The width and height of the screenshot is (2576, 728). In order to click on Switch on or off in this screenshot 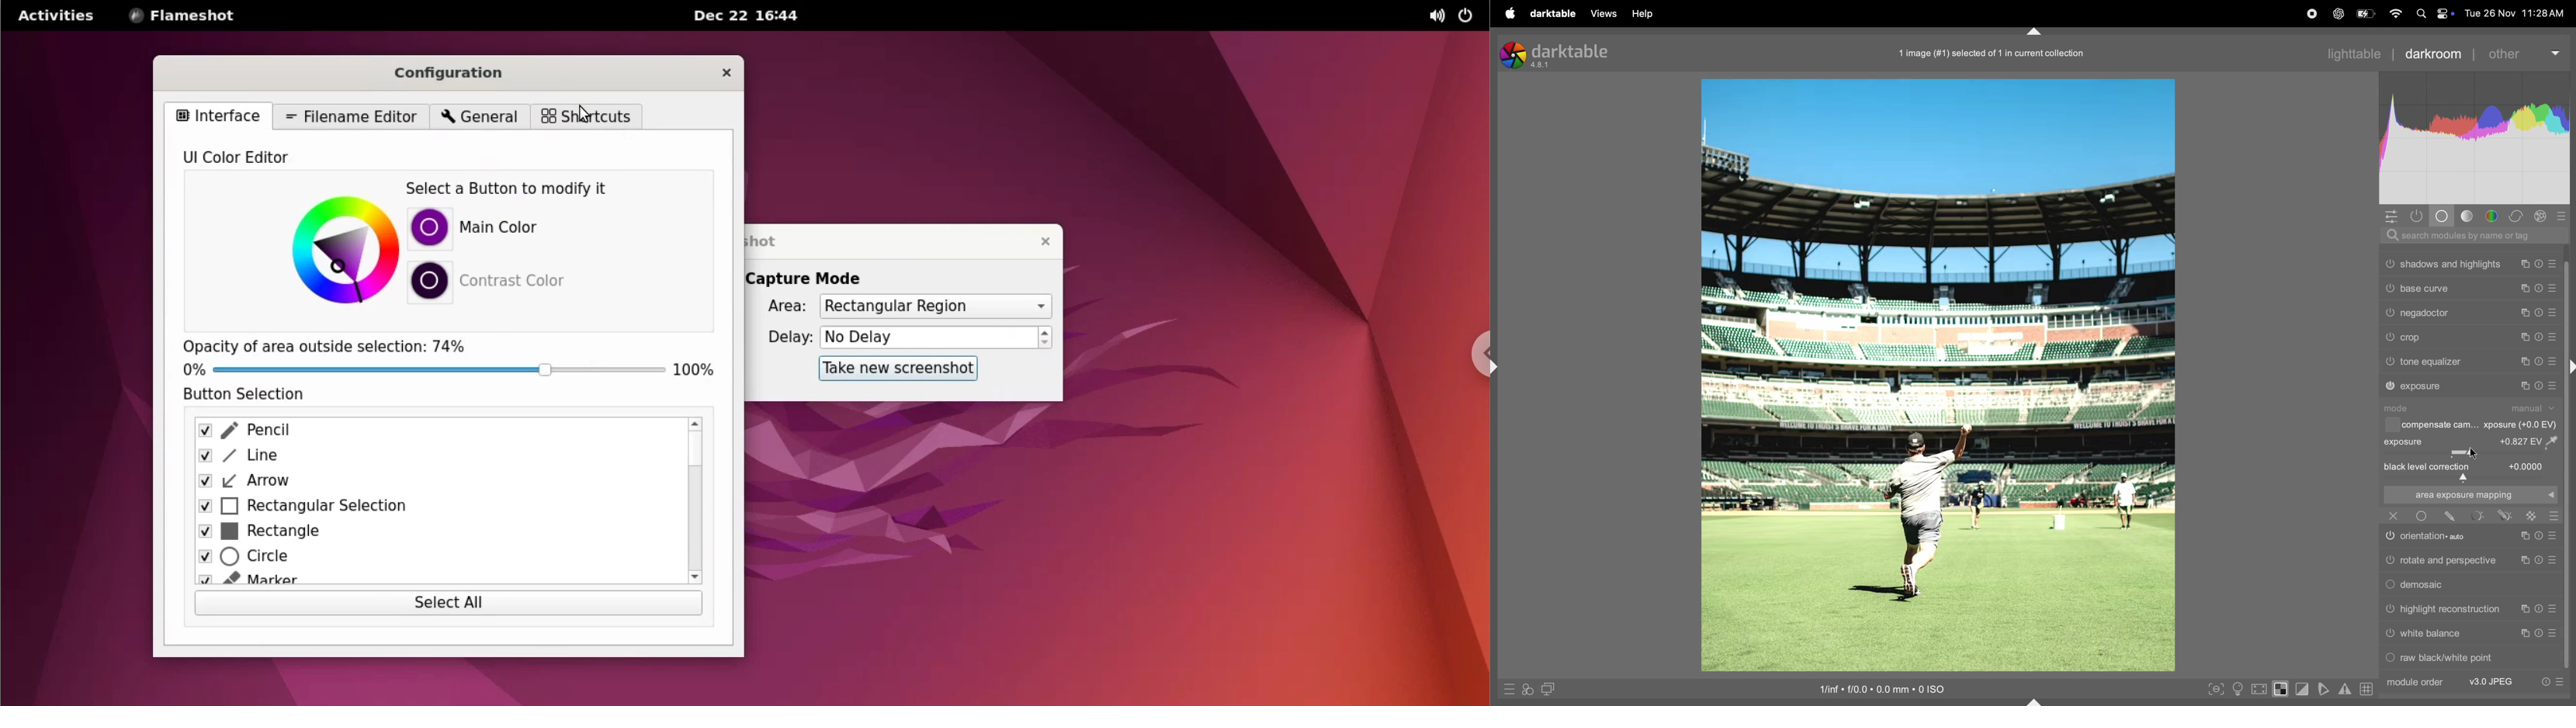, I will do `click(2390, 362)`.